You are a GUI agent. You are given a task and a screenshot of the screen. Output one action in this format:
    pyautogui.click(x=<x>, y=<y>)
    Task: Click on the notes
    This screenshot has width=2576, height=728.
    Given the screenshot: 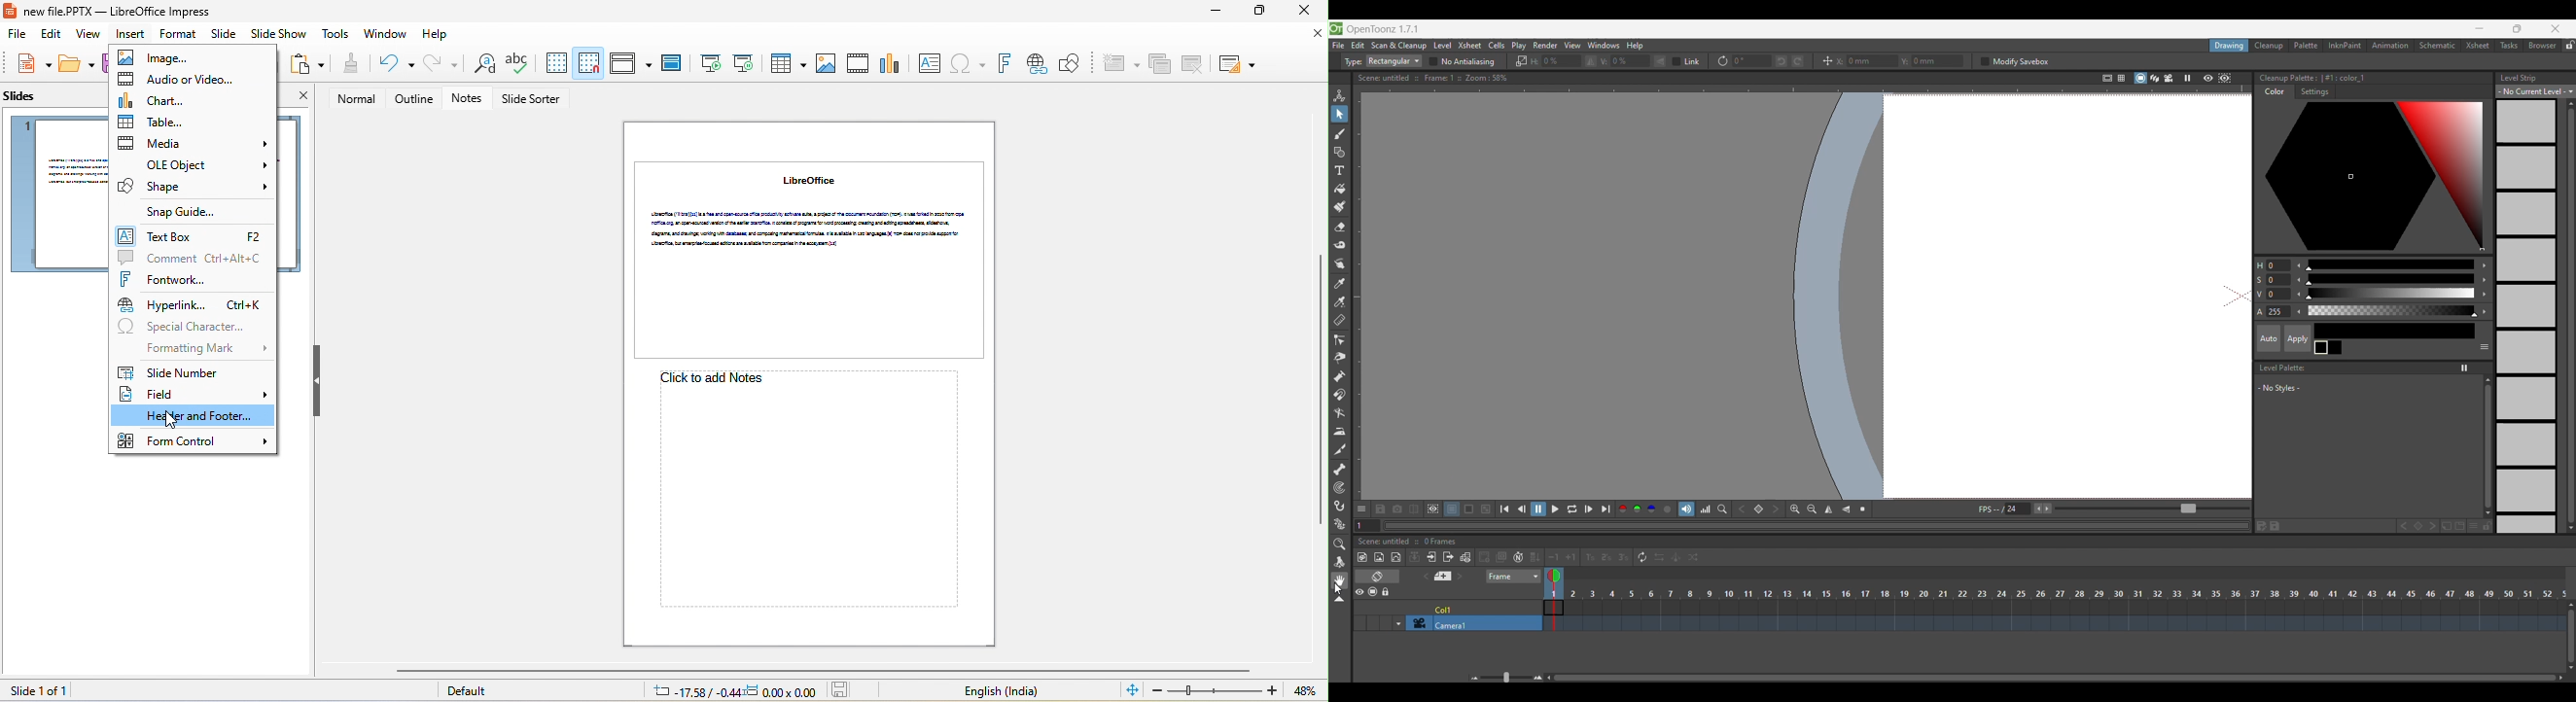 What is the action you would take?
    pyautogui.click(x=471, y=99)
    